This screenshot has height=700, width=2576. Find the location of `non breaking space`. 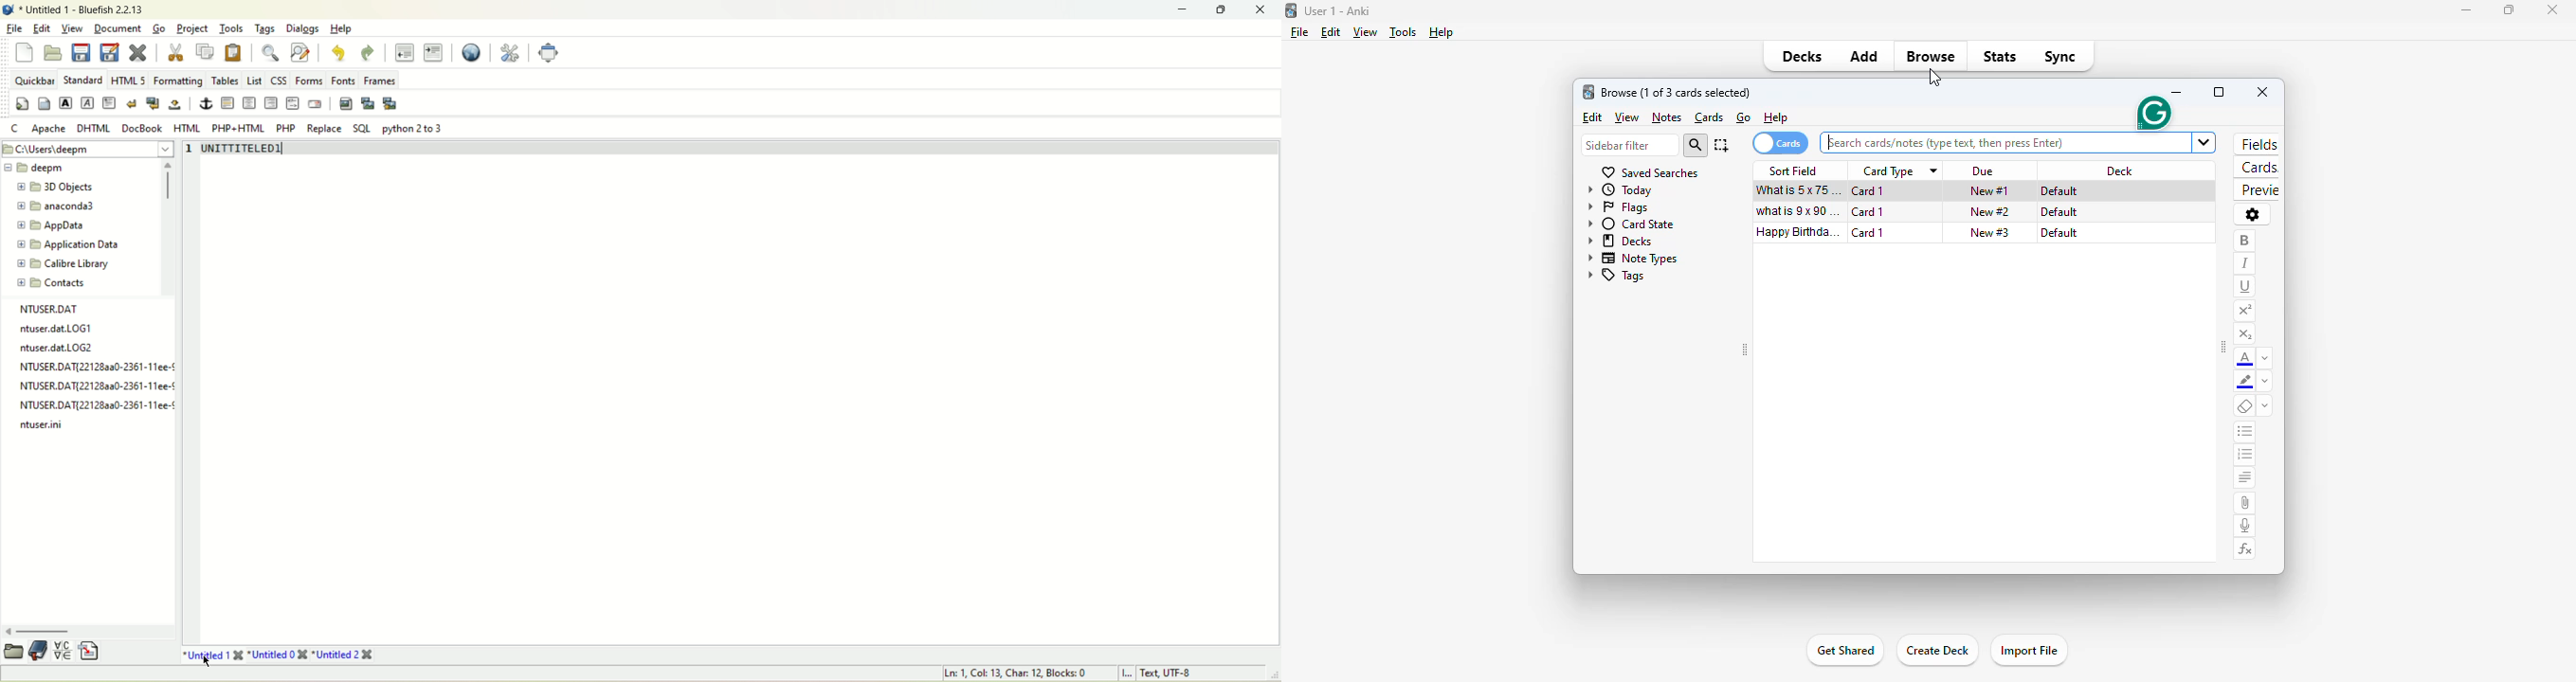

non breaking space is located at coordinates (180, 103).